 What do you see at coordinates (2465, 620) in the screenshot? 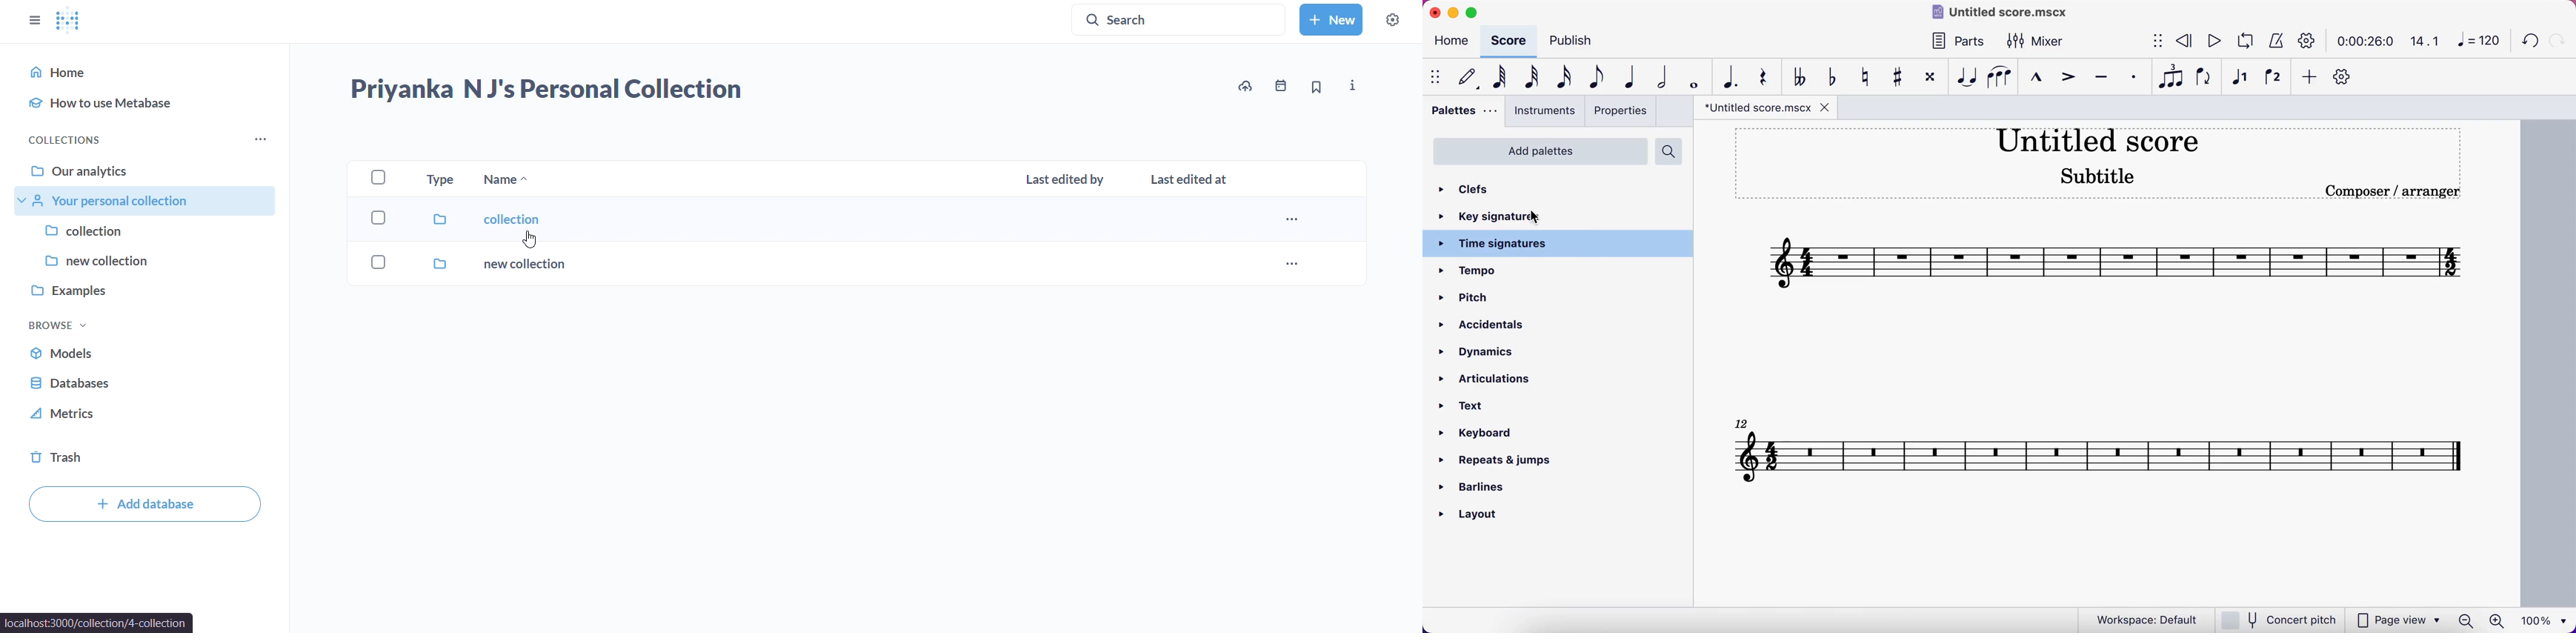
I see `zoom out` at bounding box center [2465, 620].